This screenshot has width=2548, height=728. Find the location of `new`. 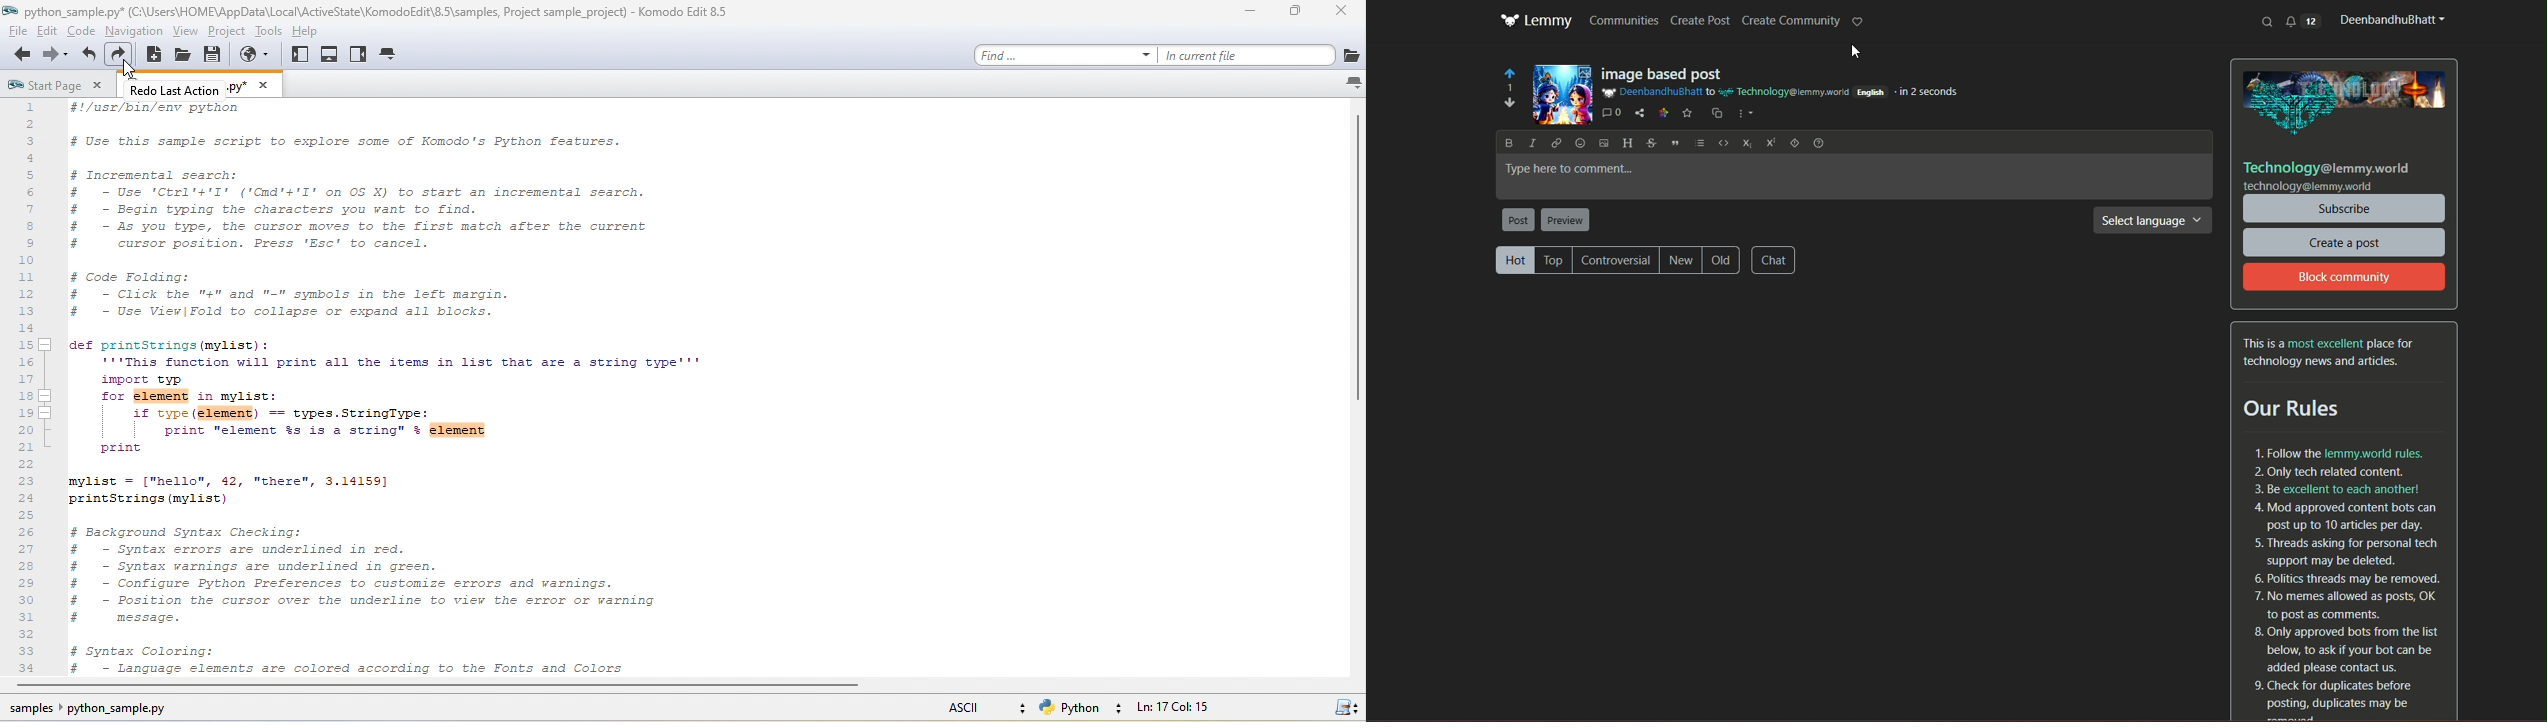

new is located at coordinates (1683, 260).